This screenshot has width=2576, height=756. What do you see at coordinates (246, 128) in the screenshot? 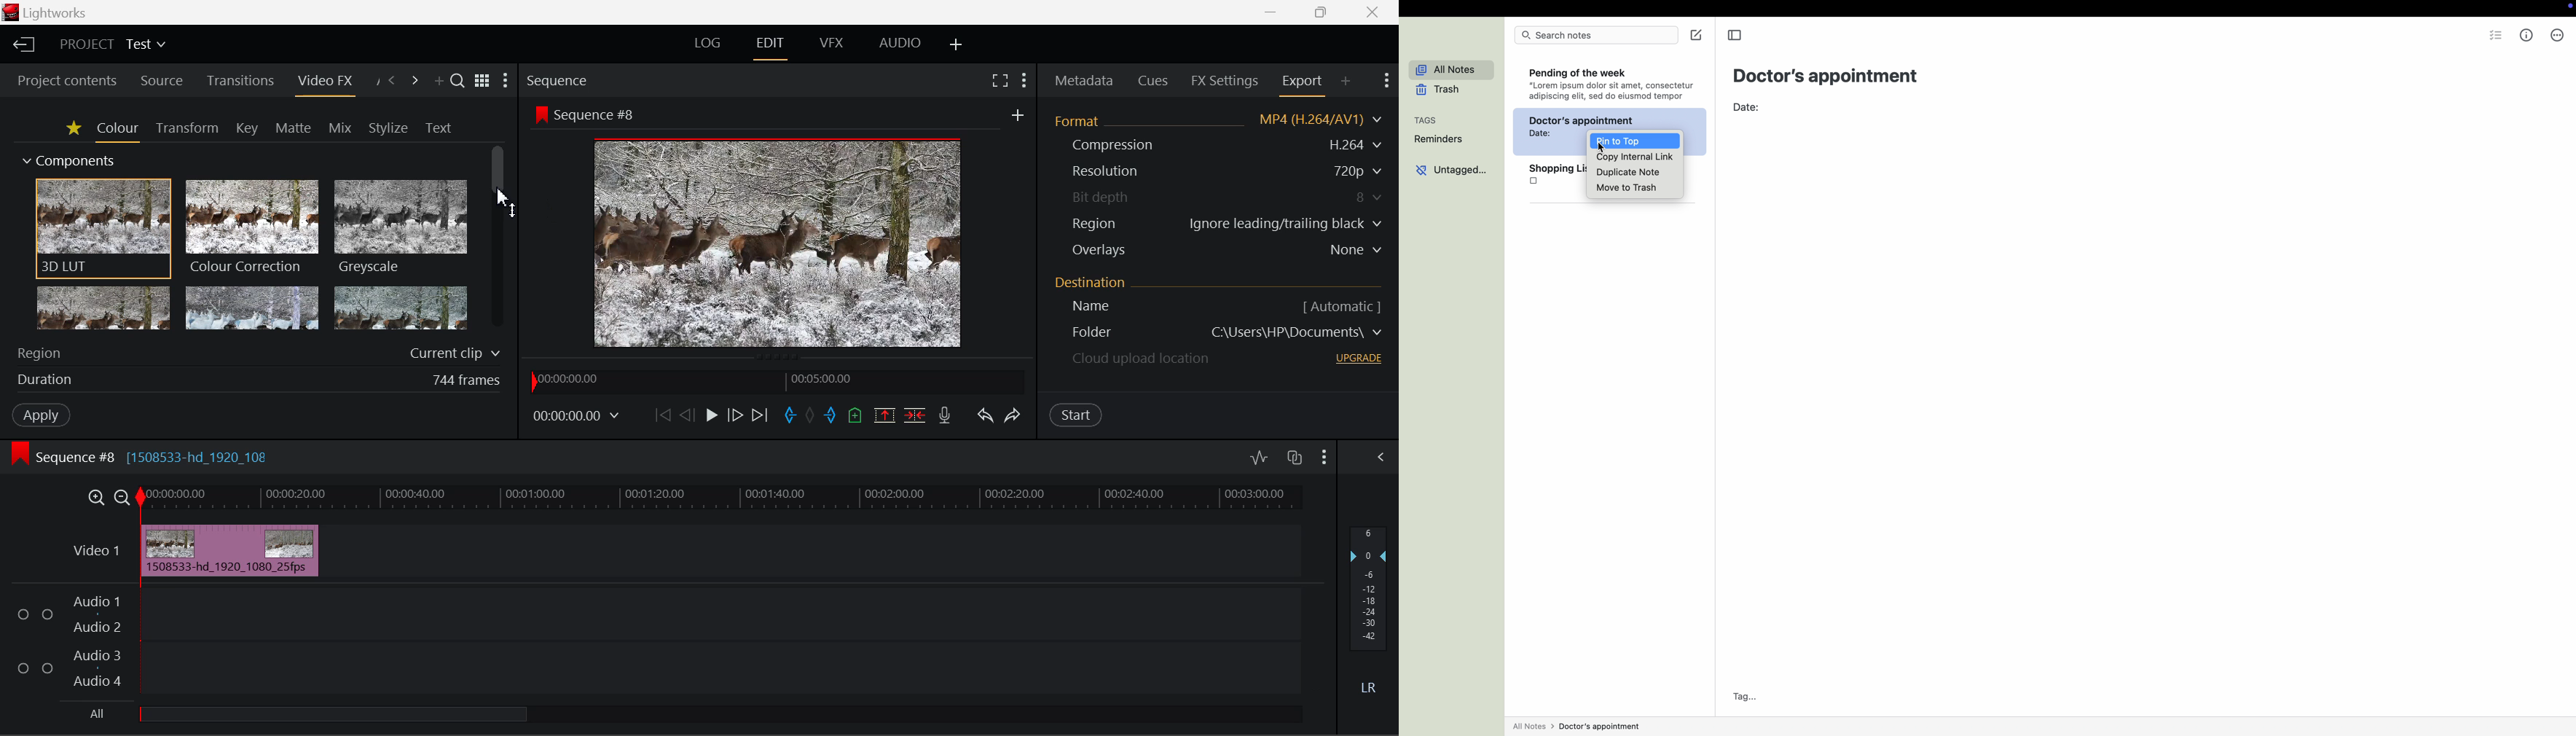
I see `Key` at bounding box center [246, 128].